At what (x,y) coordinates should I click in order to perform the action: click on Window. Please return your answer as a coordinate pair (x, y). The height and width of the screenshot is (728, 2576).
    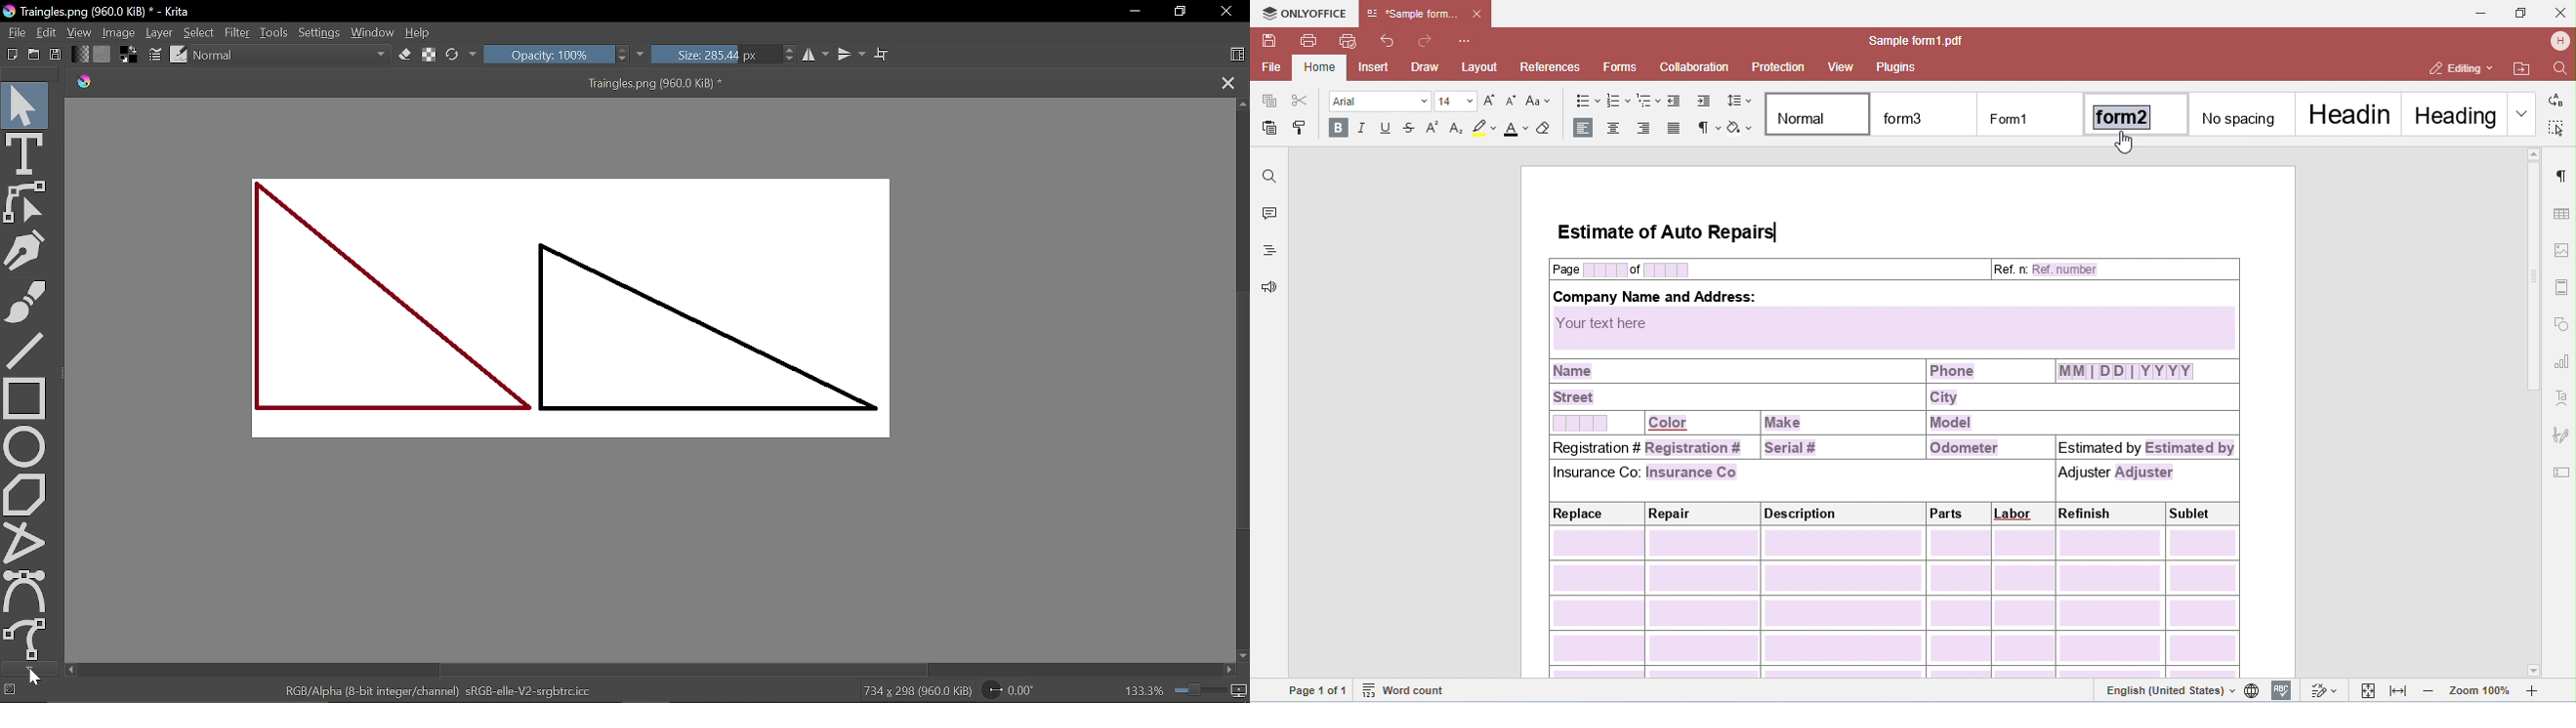
    Looking at the image, I should click on (374, 30).